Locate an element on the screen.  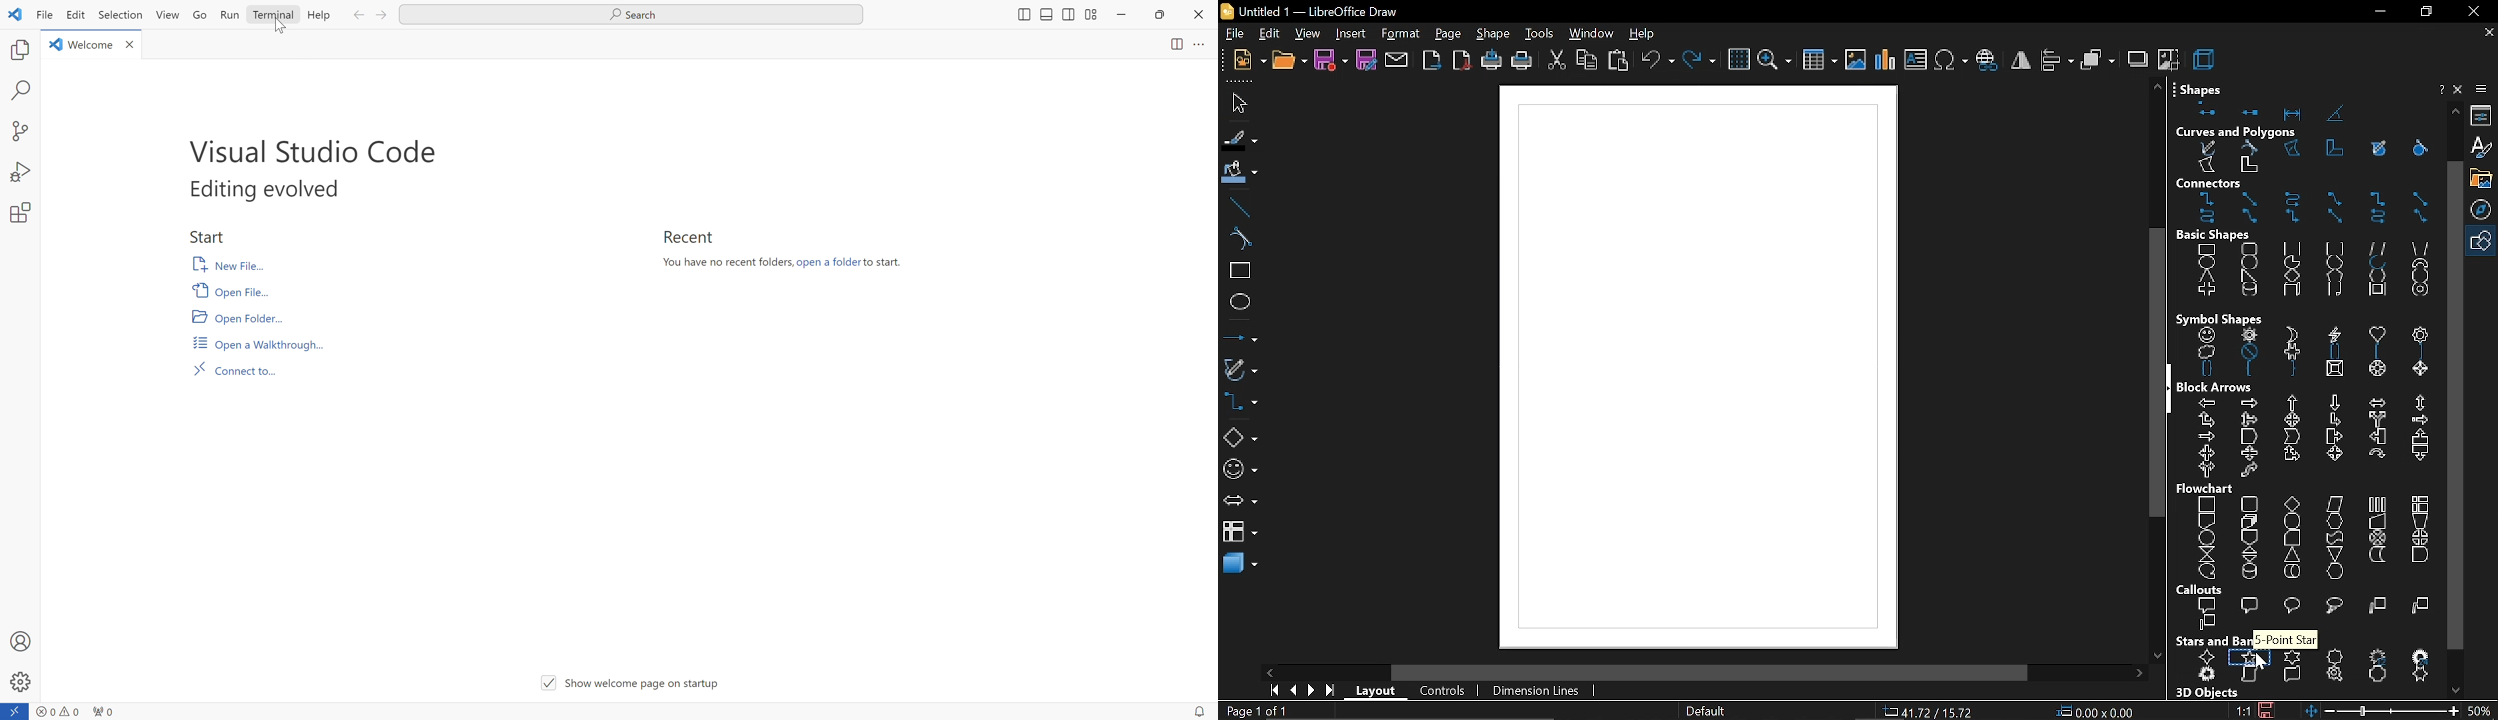
You have no recent folders, open a folder to start. is located at coordinates (787, 264).